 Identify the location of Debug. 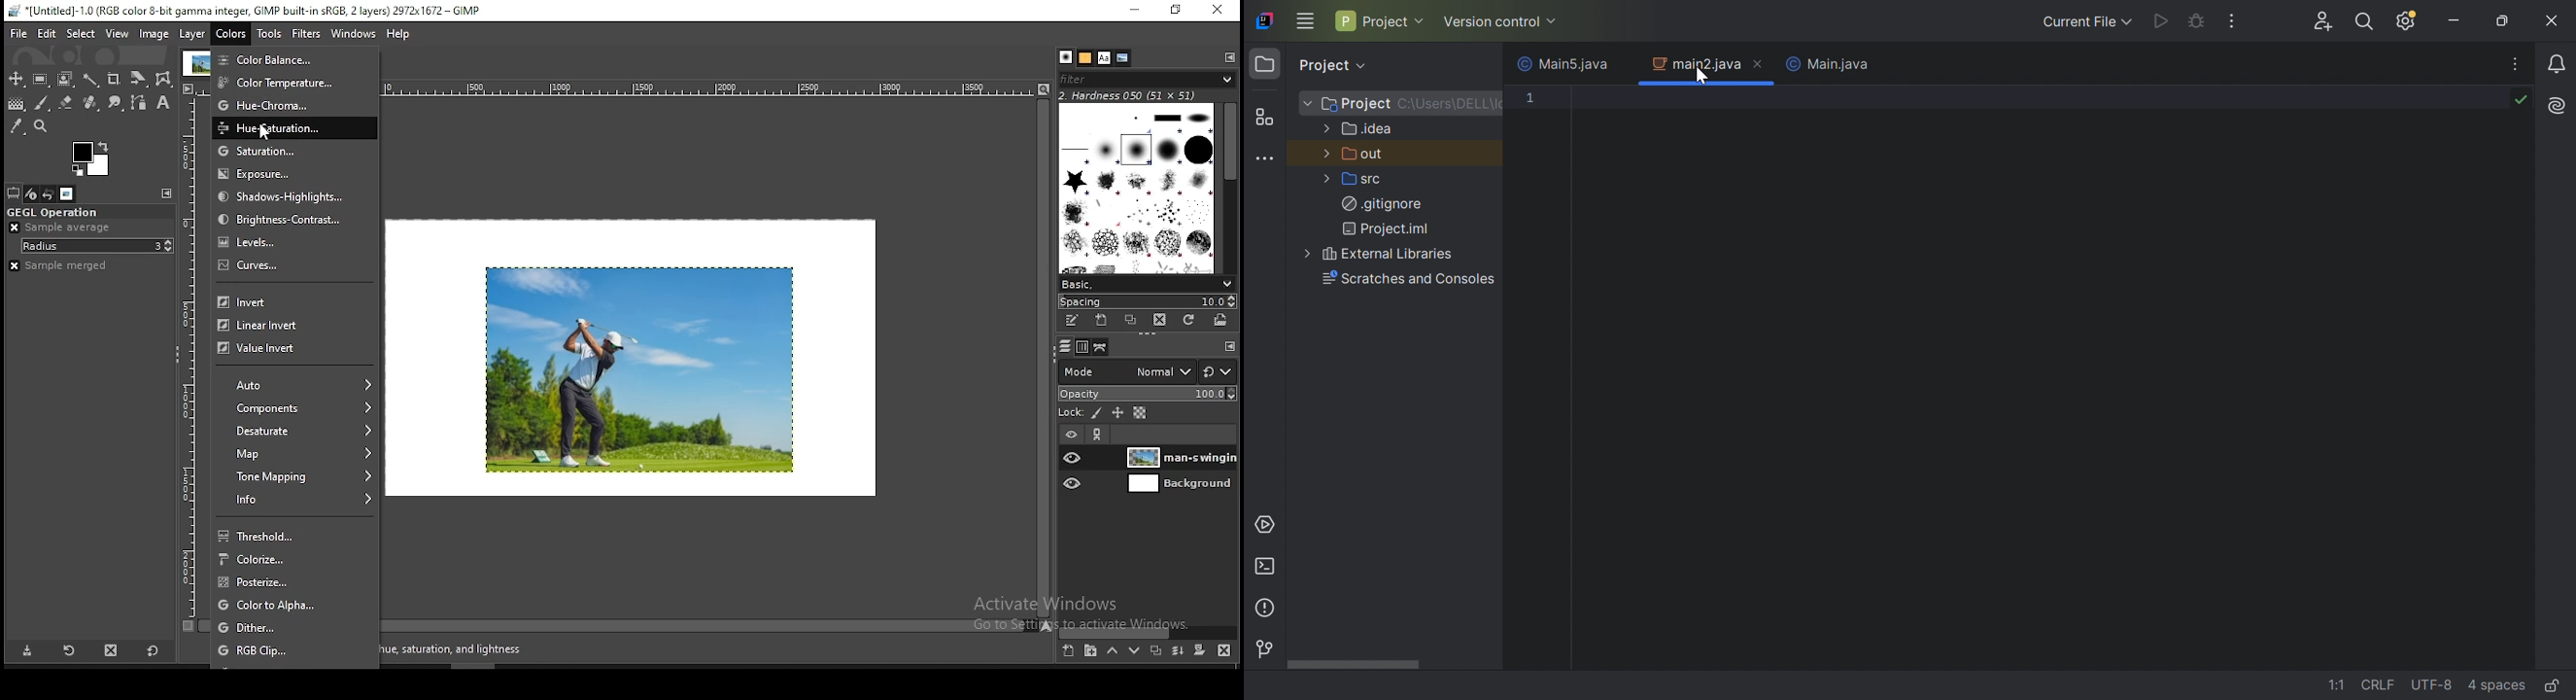
(2196, 22).